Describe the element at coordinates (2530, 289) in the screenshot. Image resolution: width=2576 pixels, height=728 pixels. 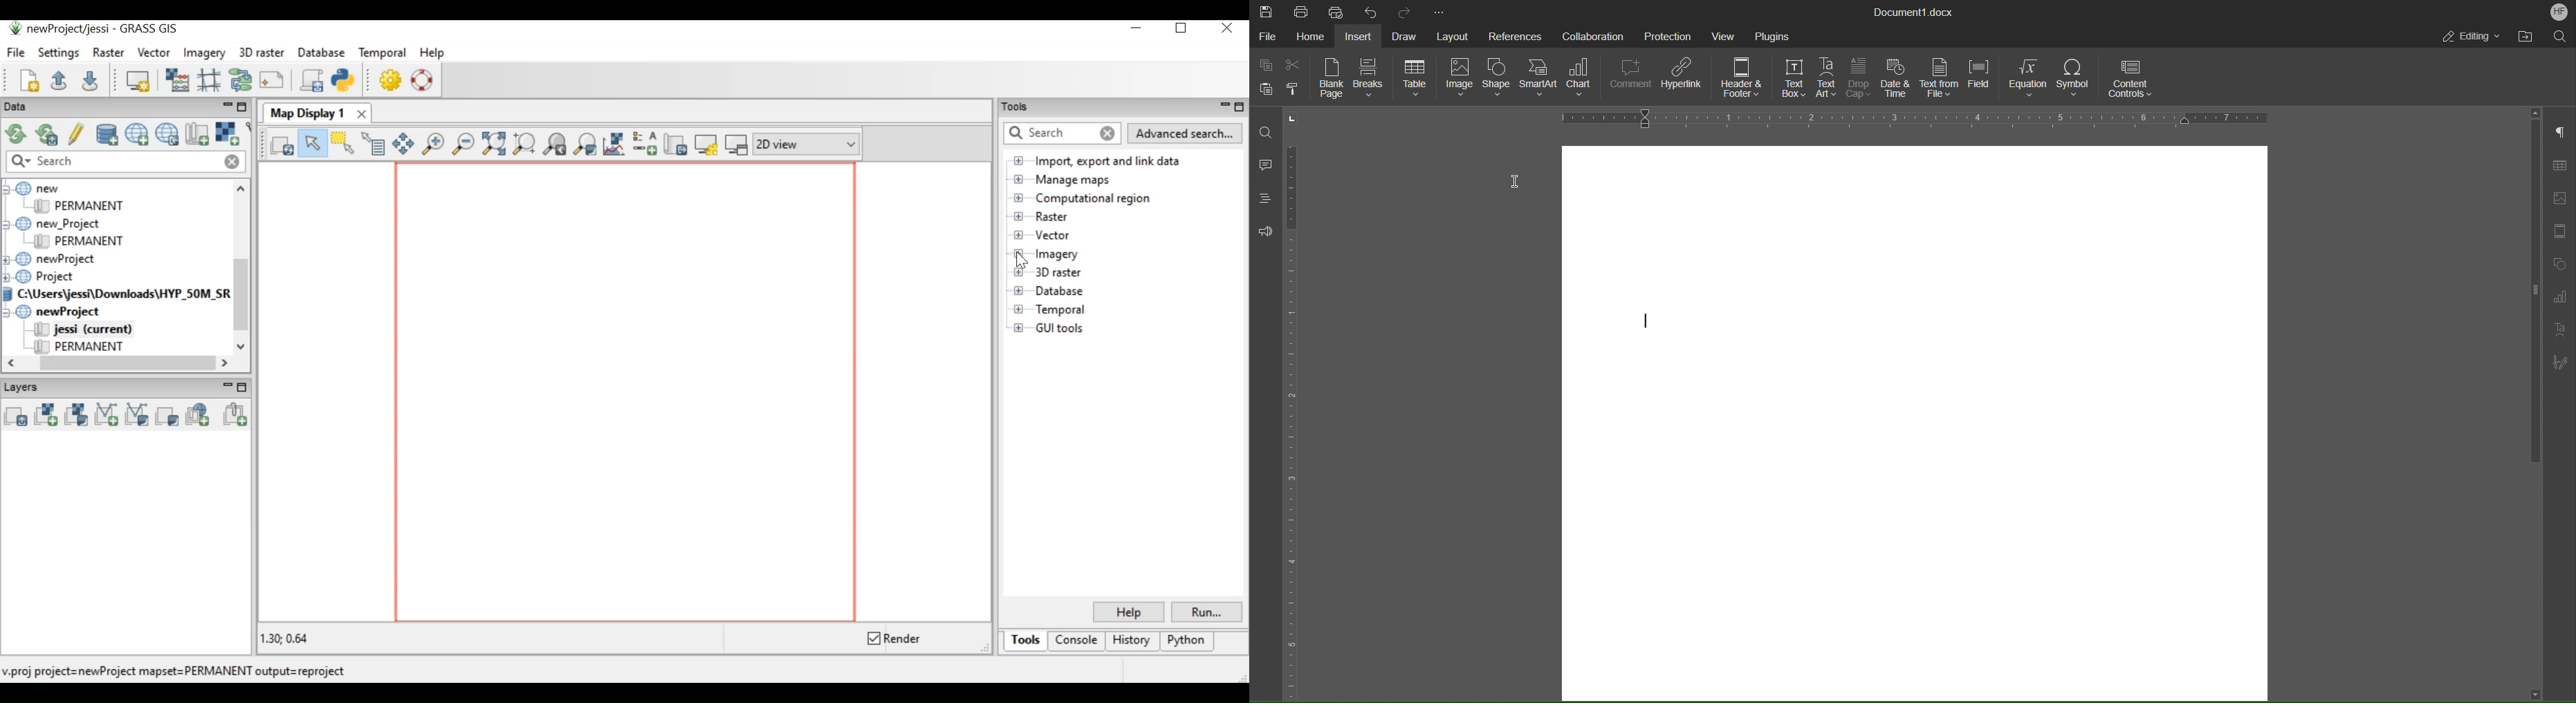
I see `vertical scroll bar` at that location.